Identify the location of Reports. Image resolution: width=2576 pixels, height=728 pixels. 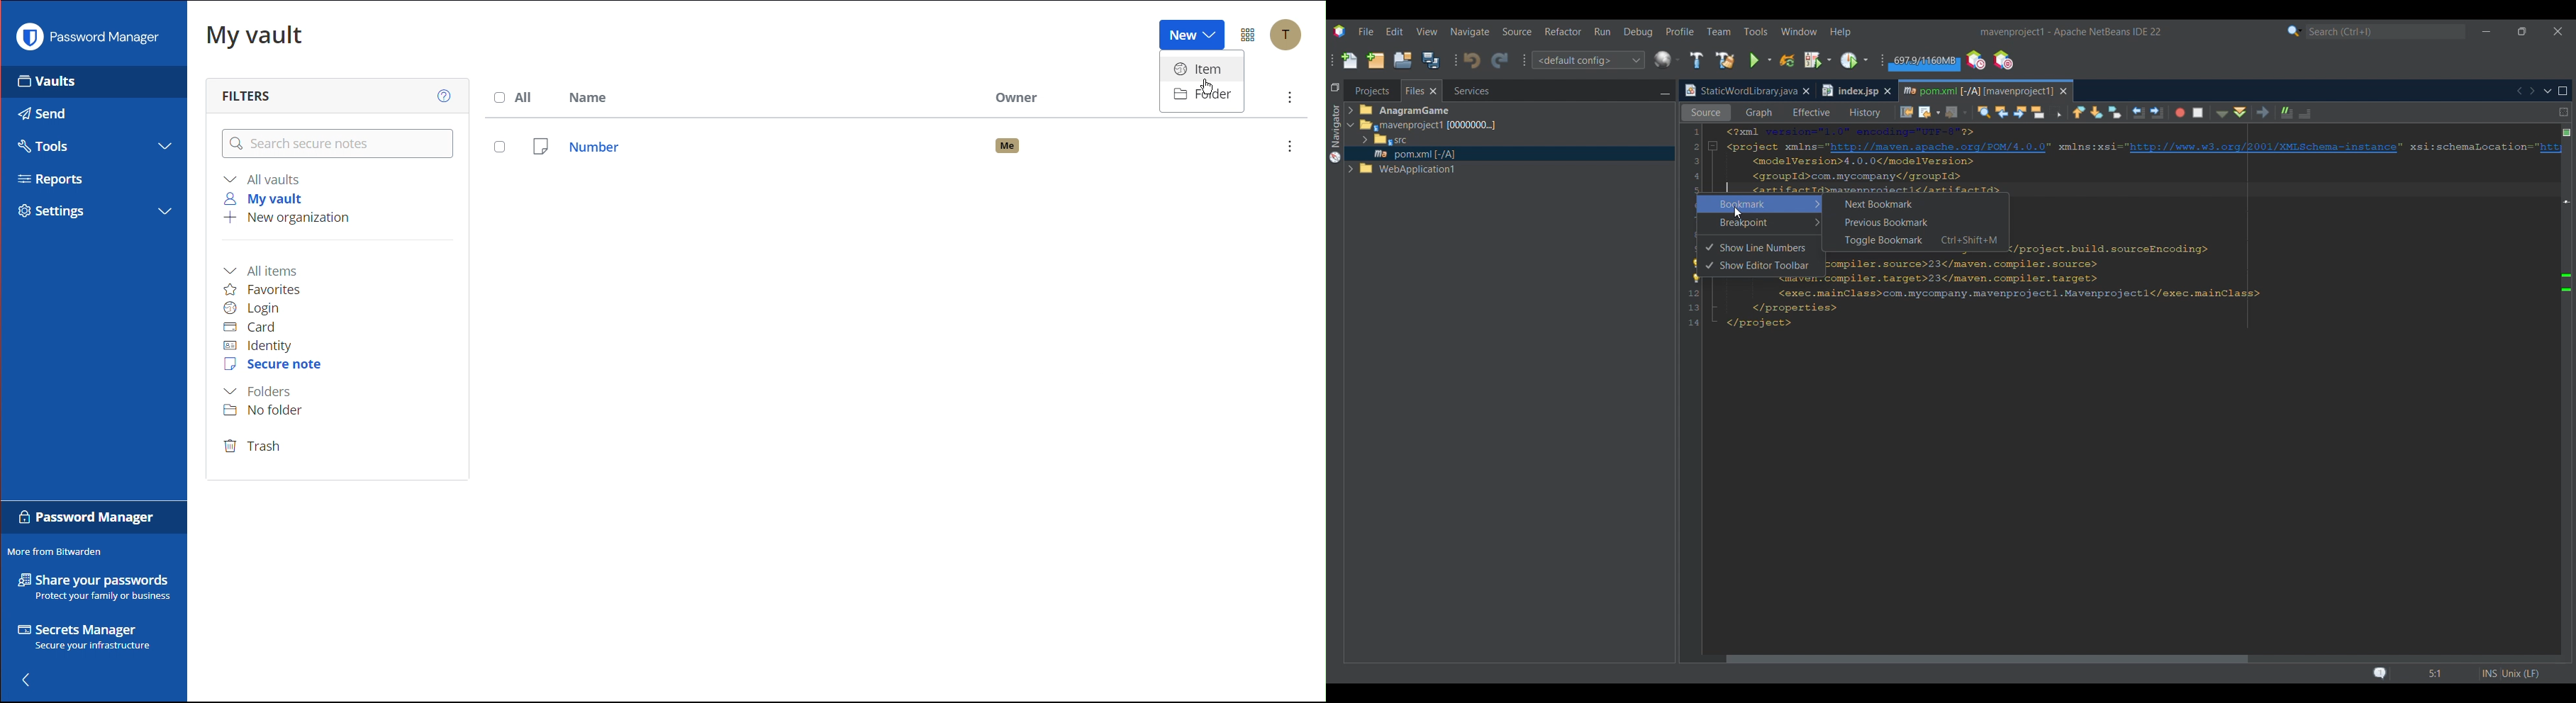
(57, 181).